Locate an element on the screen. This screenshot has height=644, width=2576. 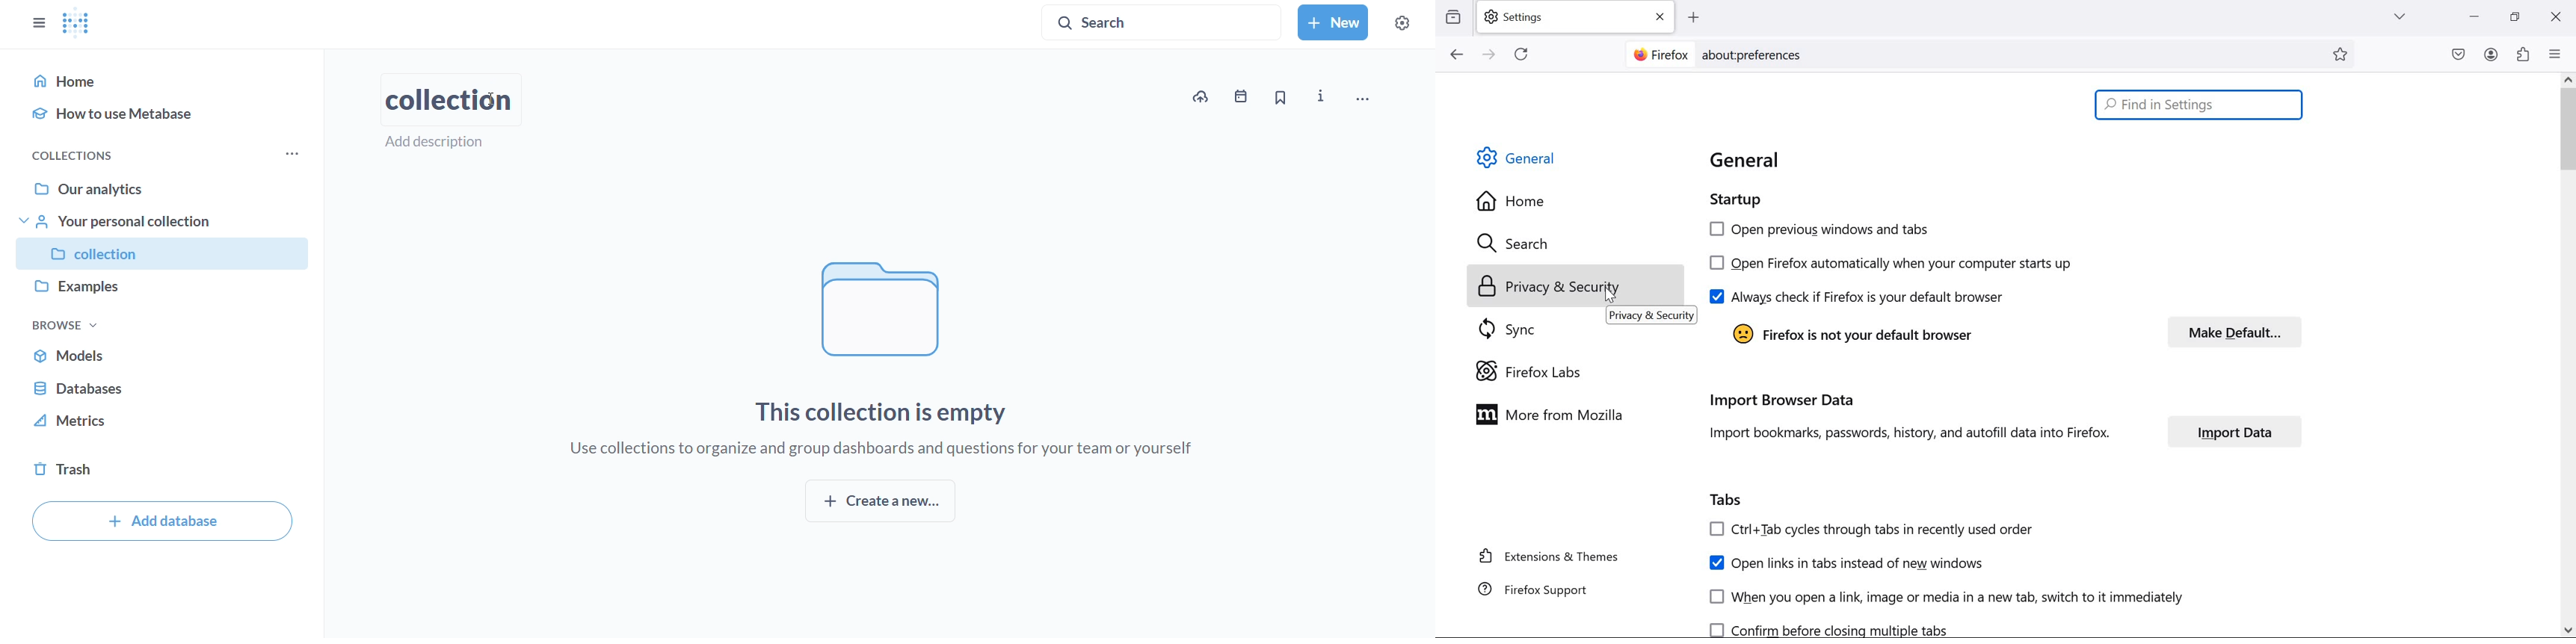
General  is located at coordinates (1751, 162).